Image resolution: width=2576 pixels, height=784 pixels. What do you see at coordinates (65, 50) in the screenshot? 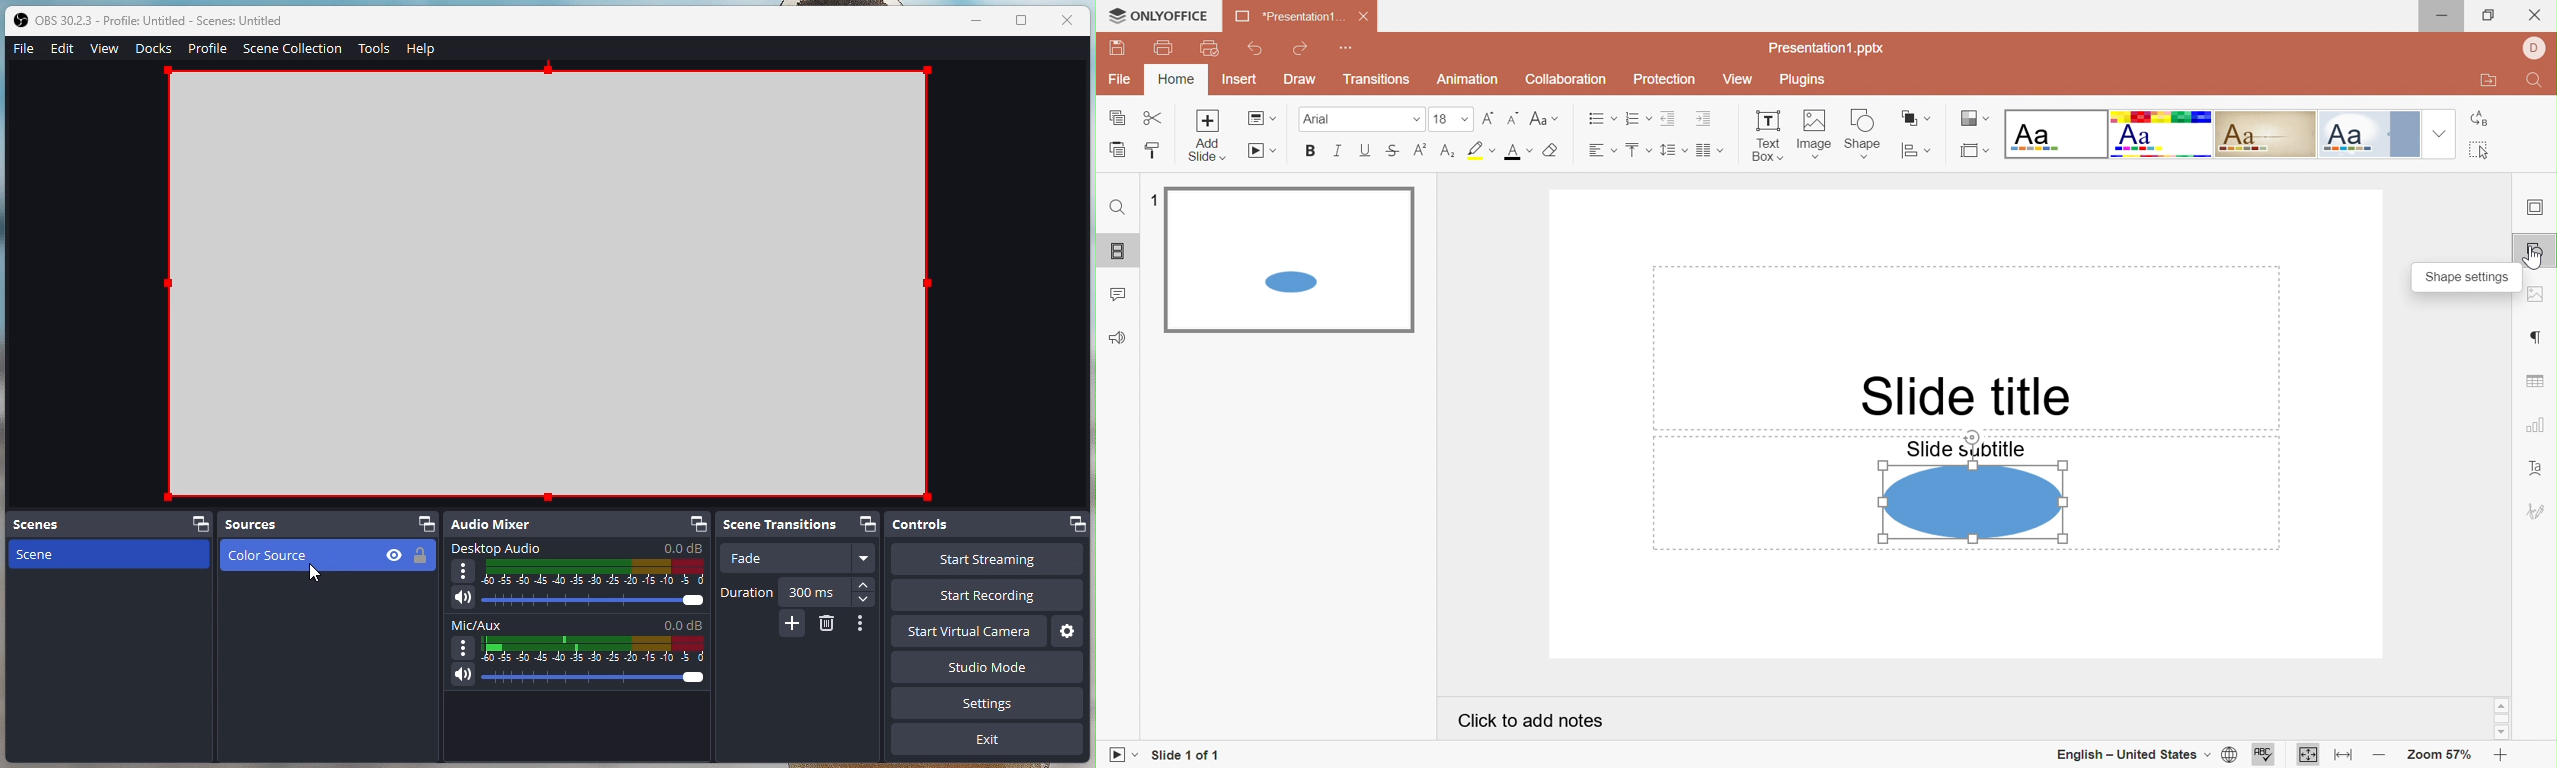
I see `Edit` at bounding box center [65, 50].